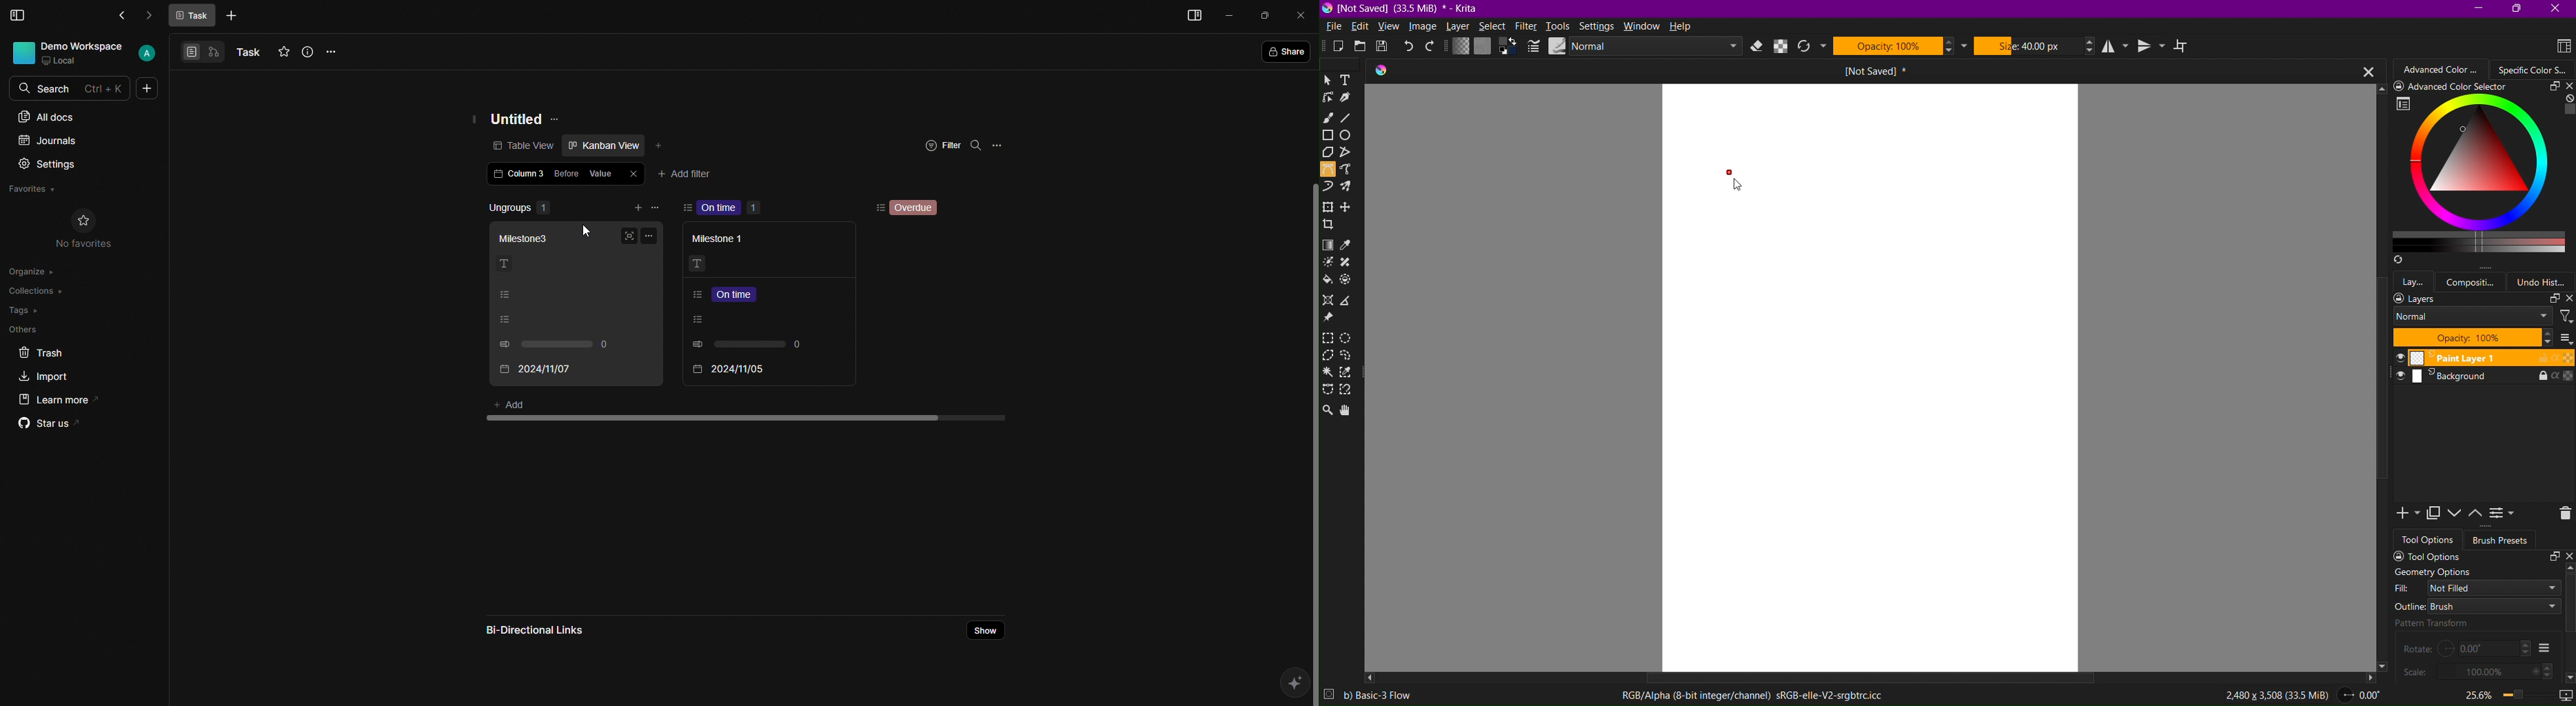 The width and height of the screenshot is (2576, 728). I want to click on Krita logo, so click(1382, 71).